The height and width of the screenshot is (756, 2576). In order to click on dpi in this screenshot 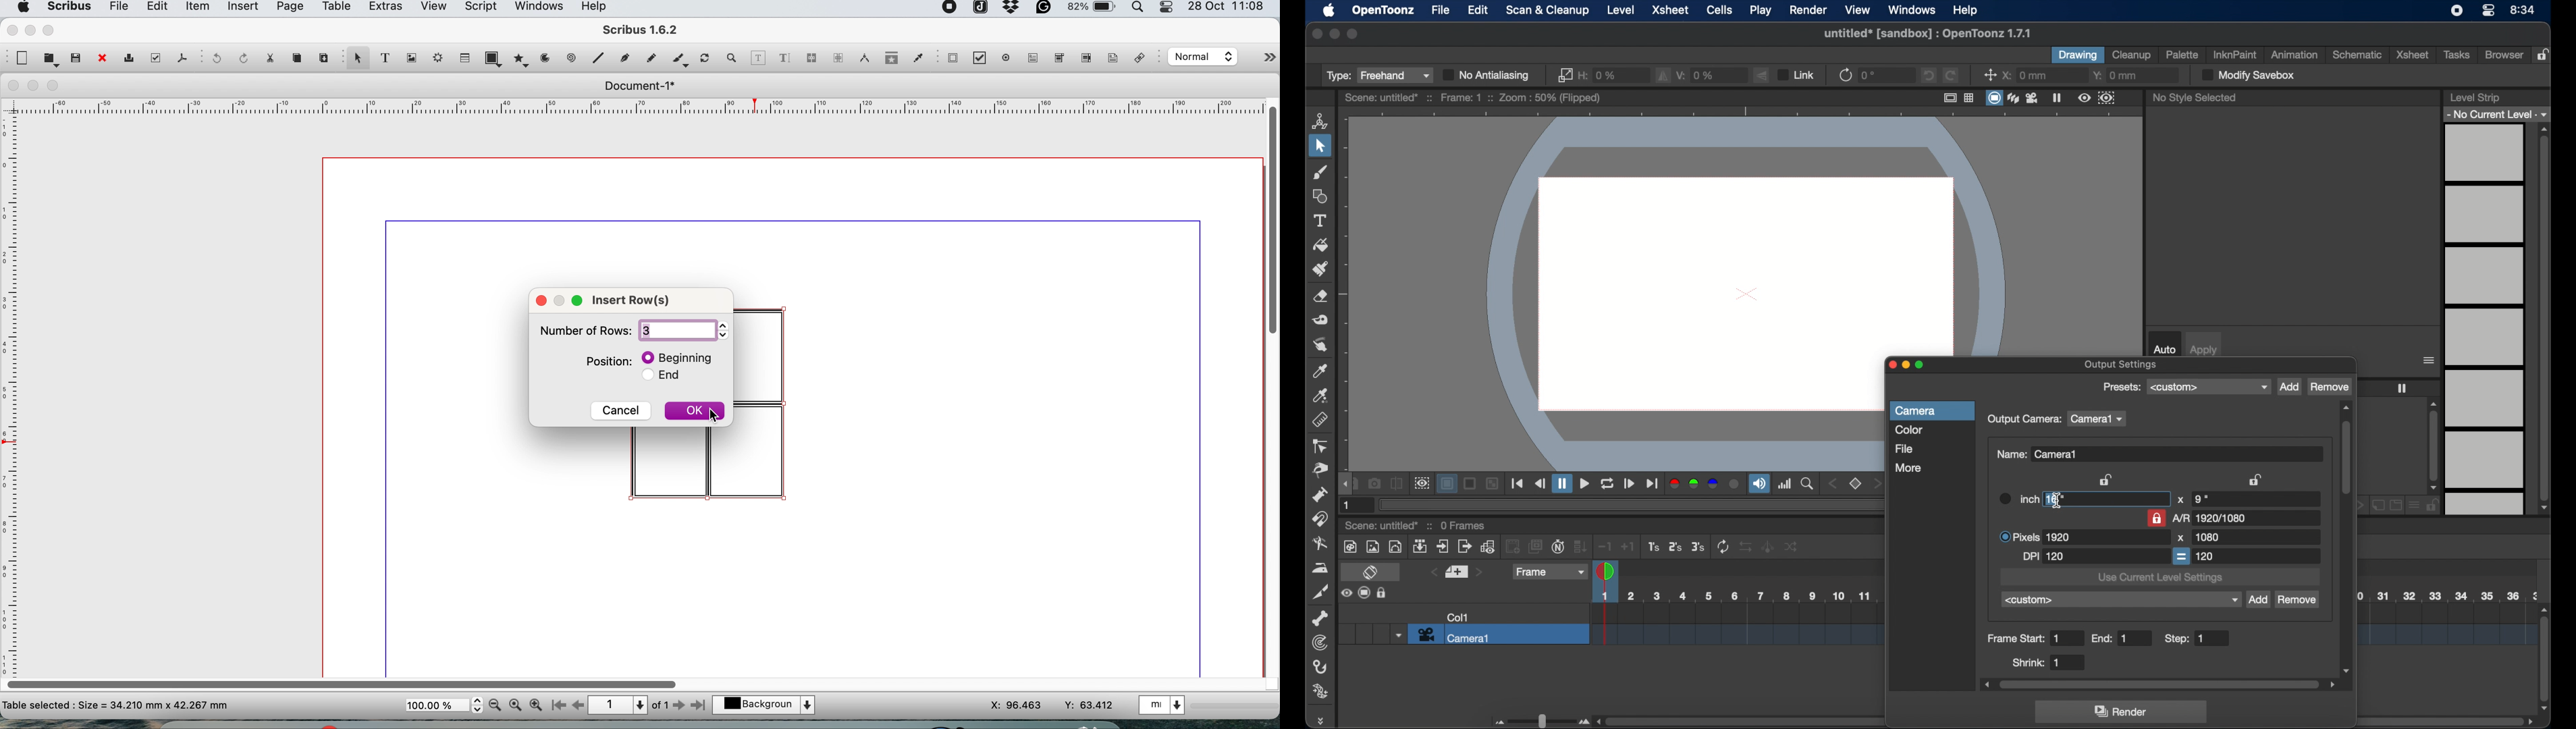, I will do `click(2044, 557)`.